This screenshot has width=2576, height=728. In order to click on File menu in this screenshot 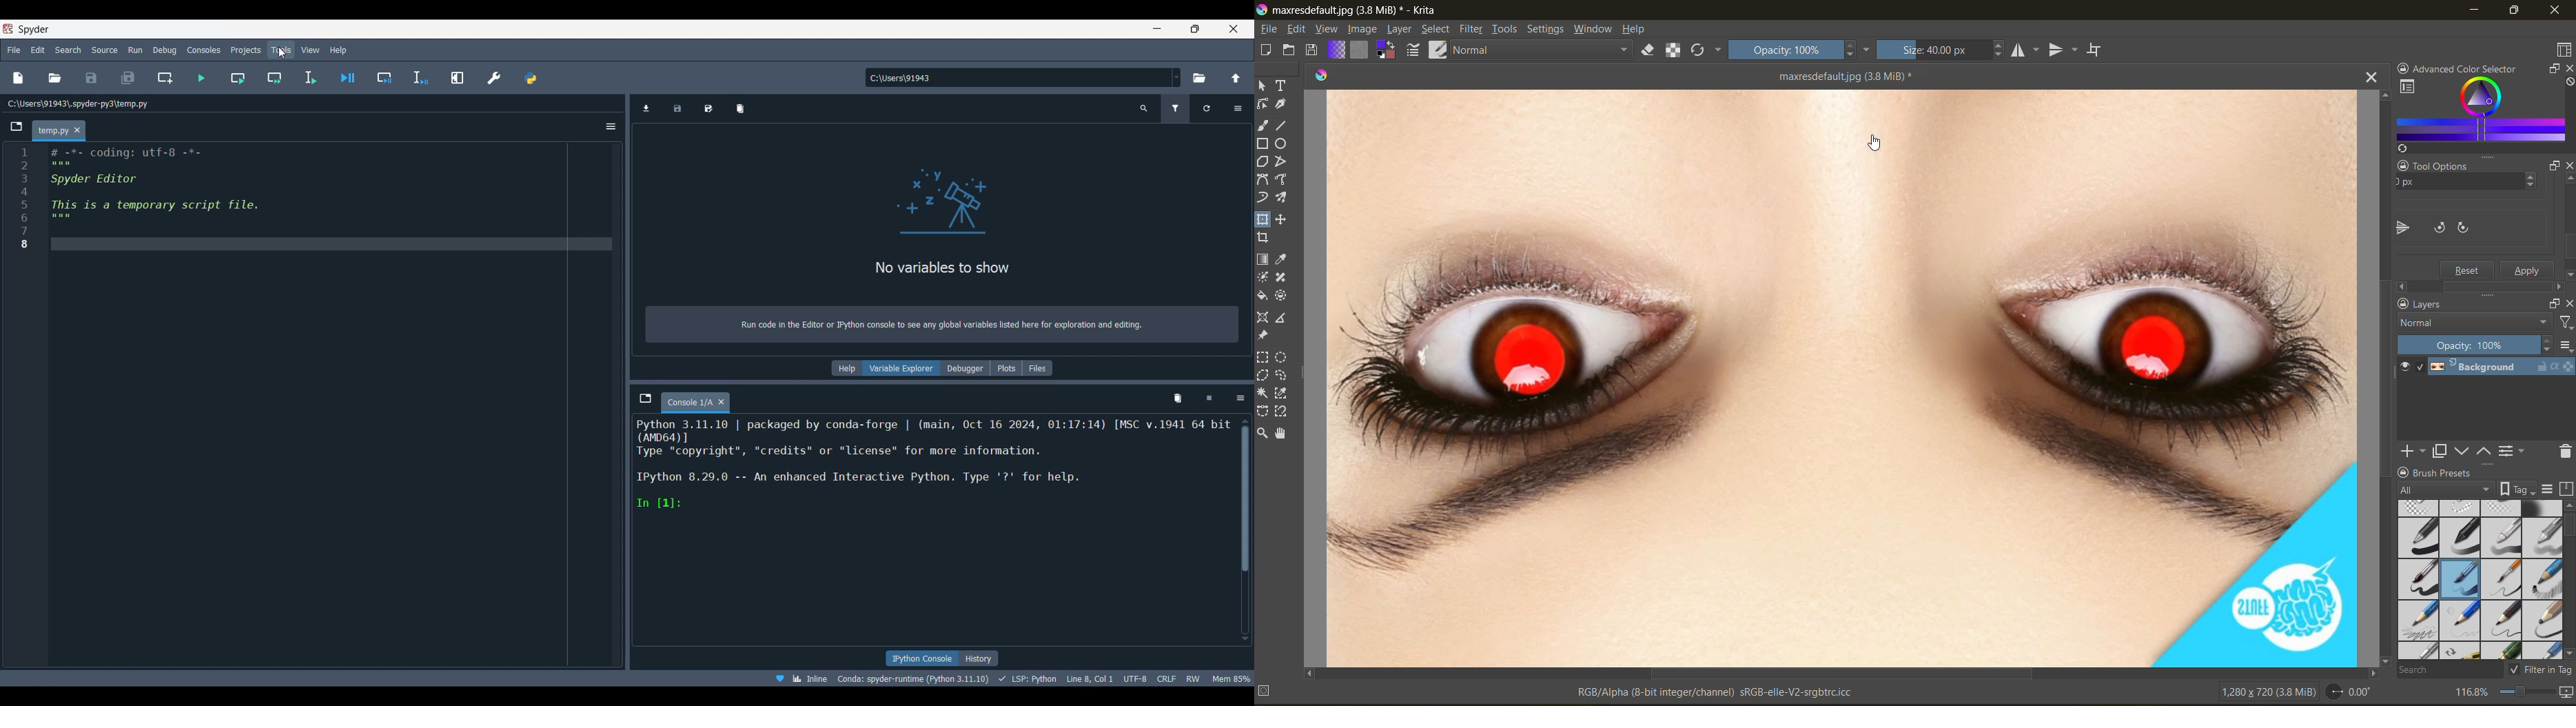, I will do `click(14, 50)`.